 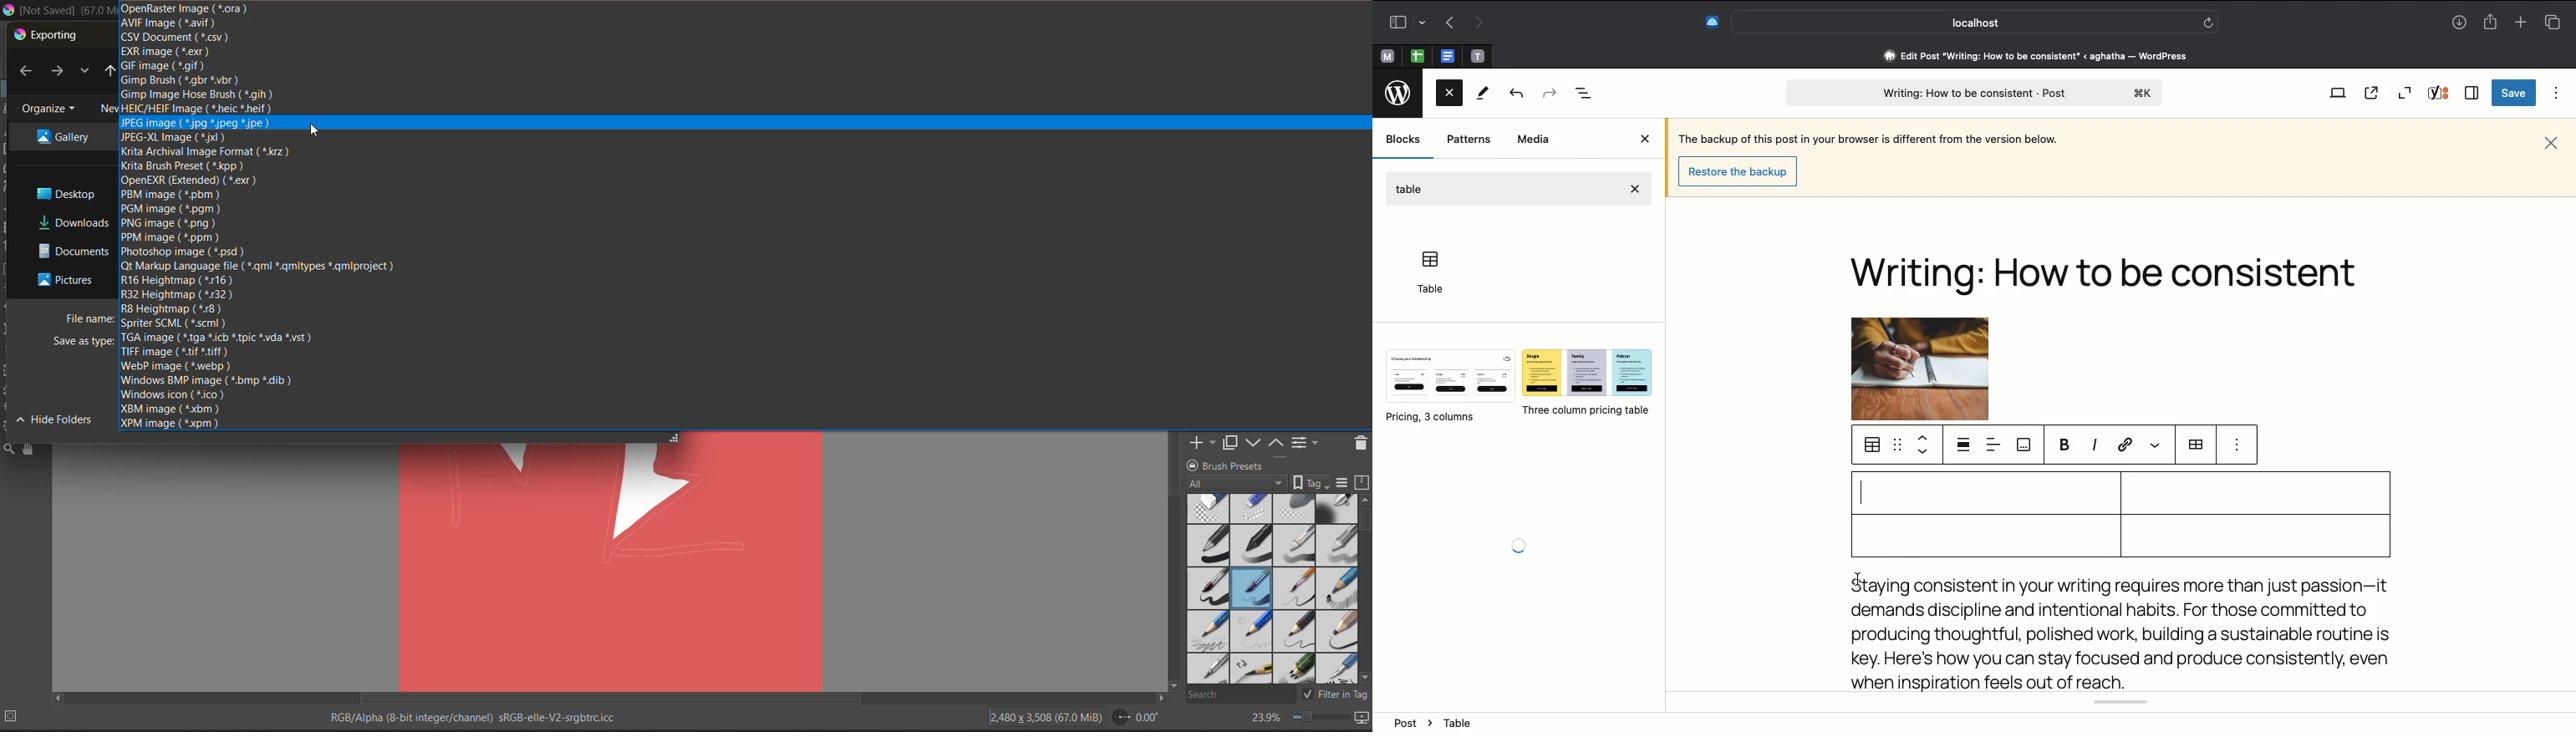 I want to click on Wordpress, so click(x=1401, y=92).